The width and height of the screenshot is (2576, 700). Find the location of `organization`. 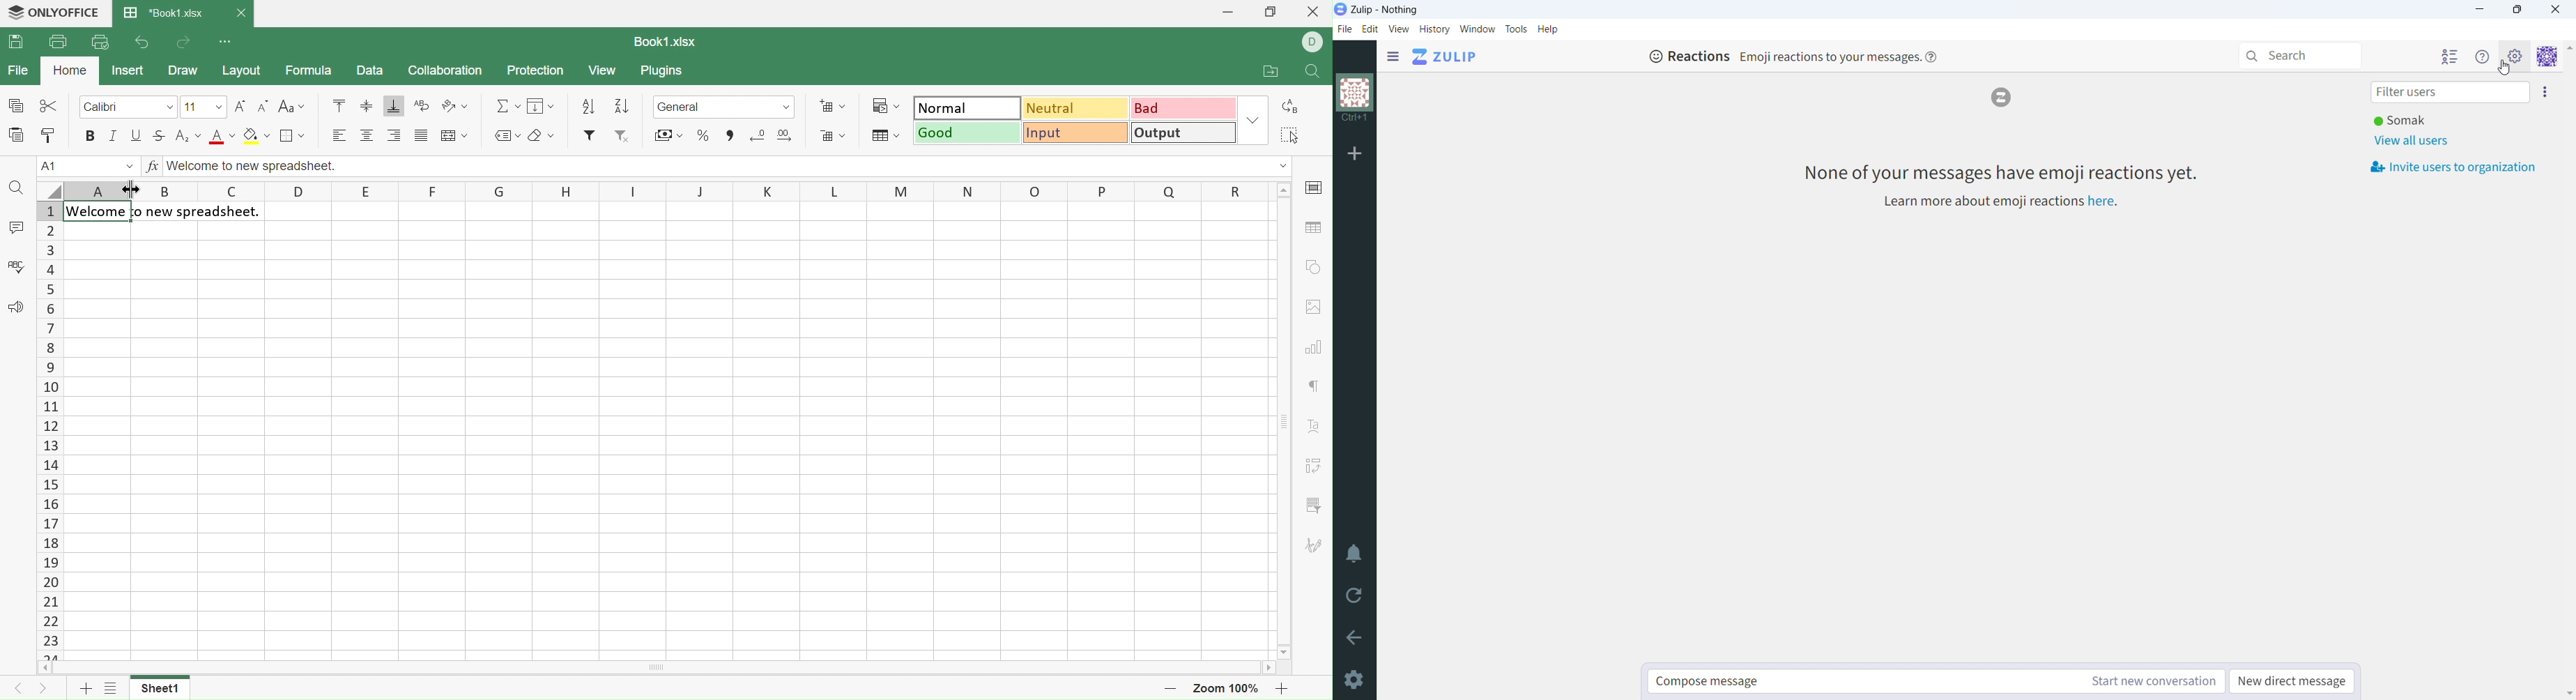

organization is located at coordinates (1354, 99).